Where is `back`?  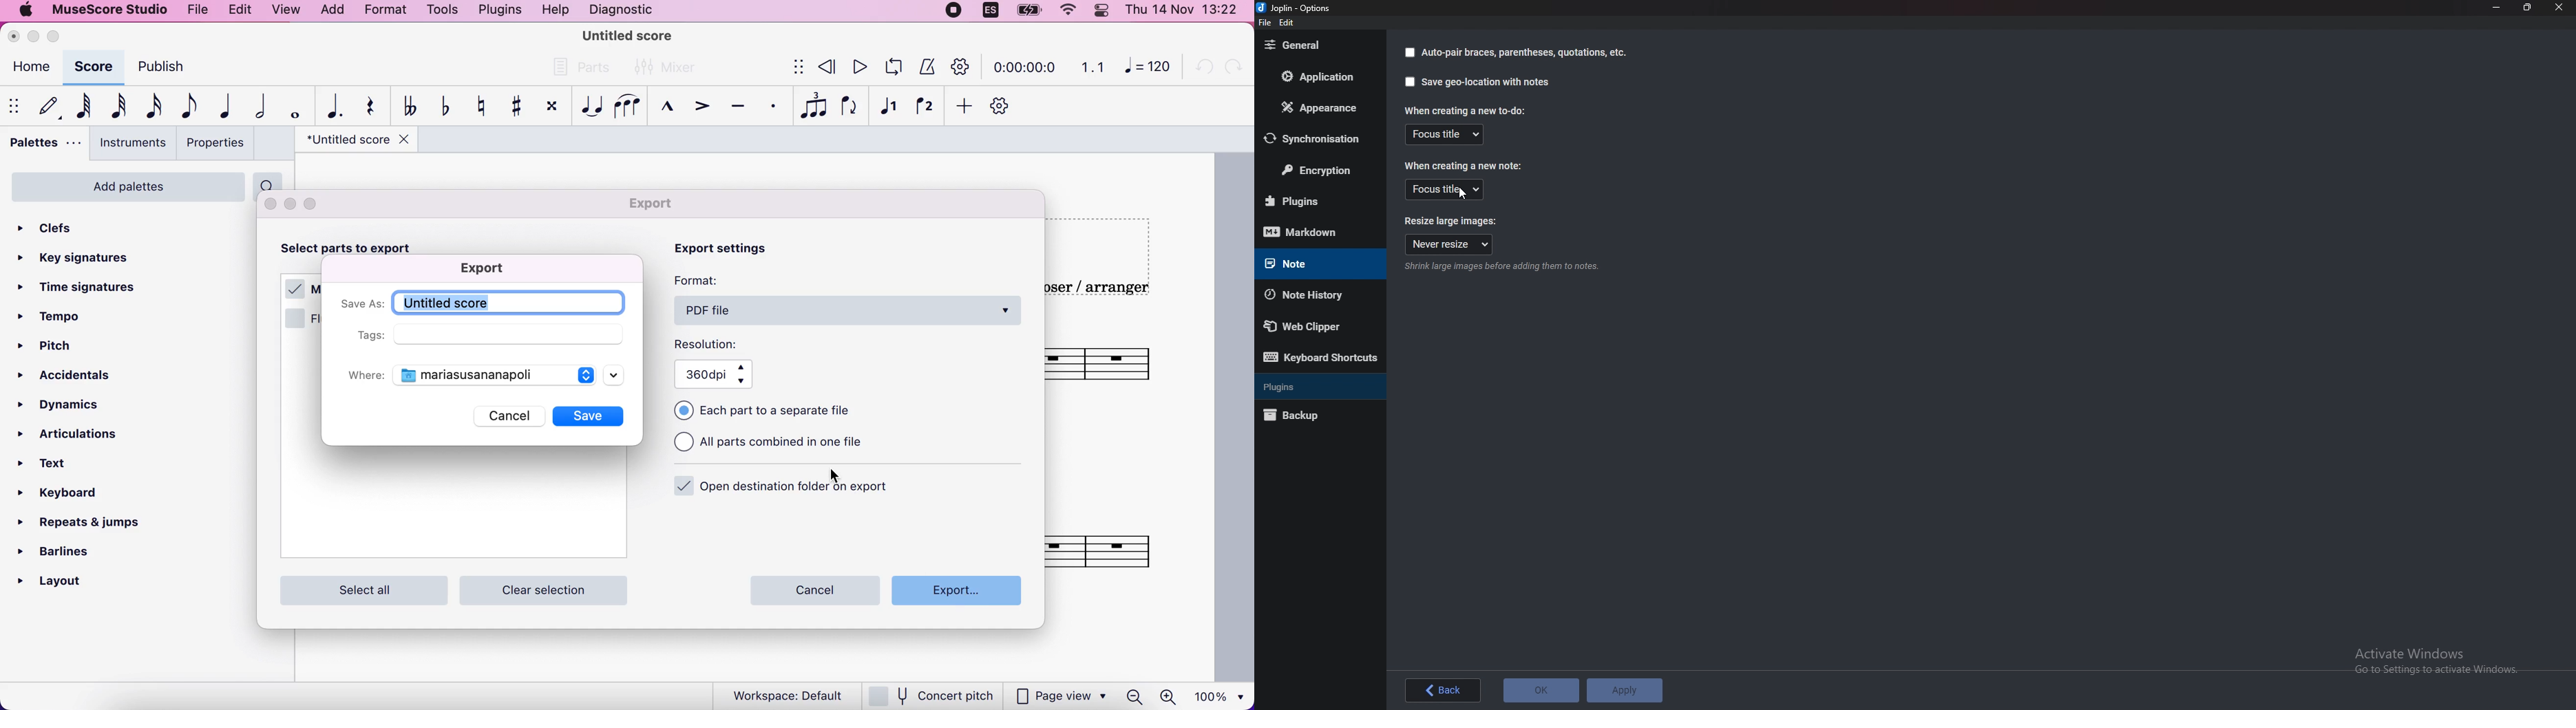
back is located at coordinates (1442, 689).